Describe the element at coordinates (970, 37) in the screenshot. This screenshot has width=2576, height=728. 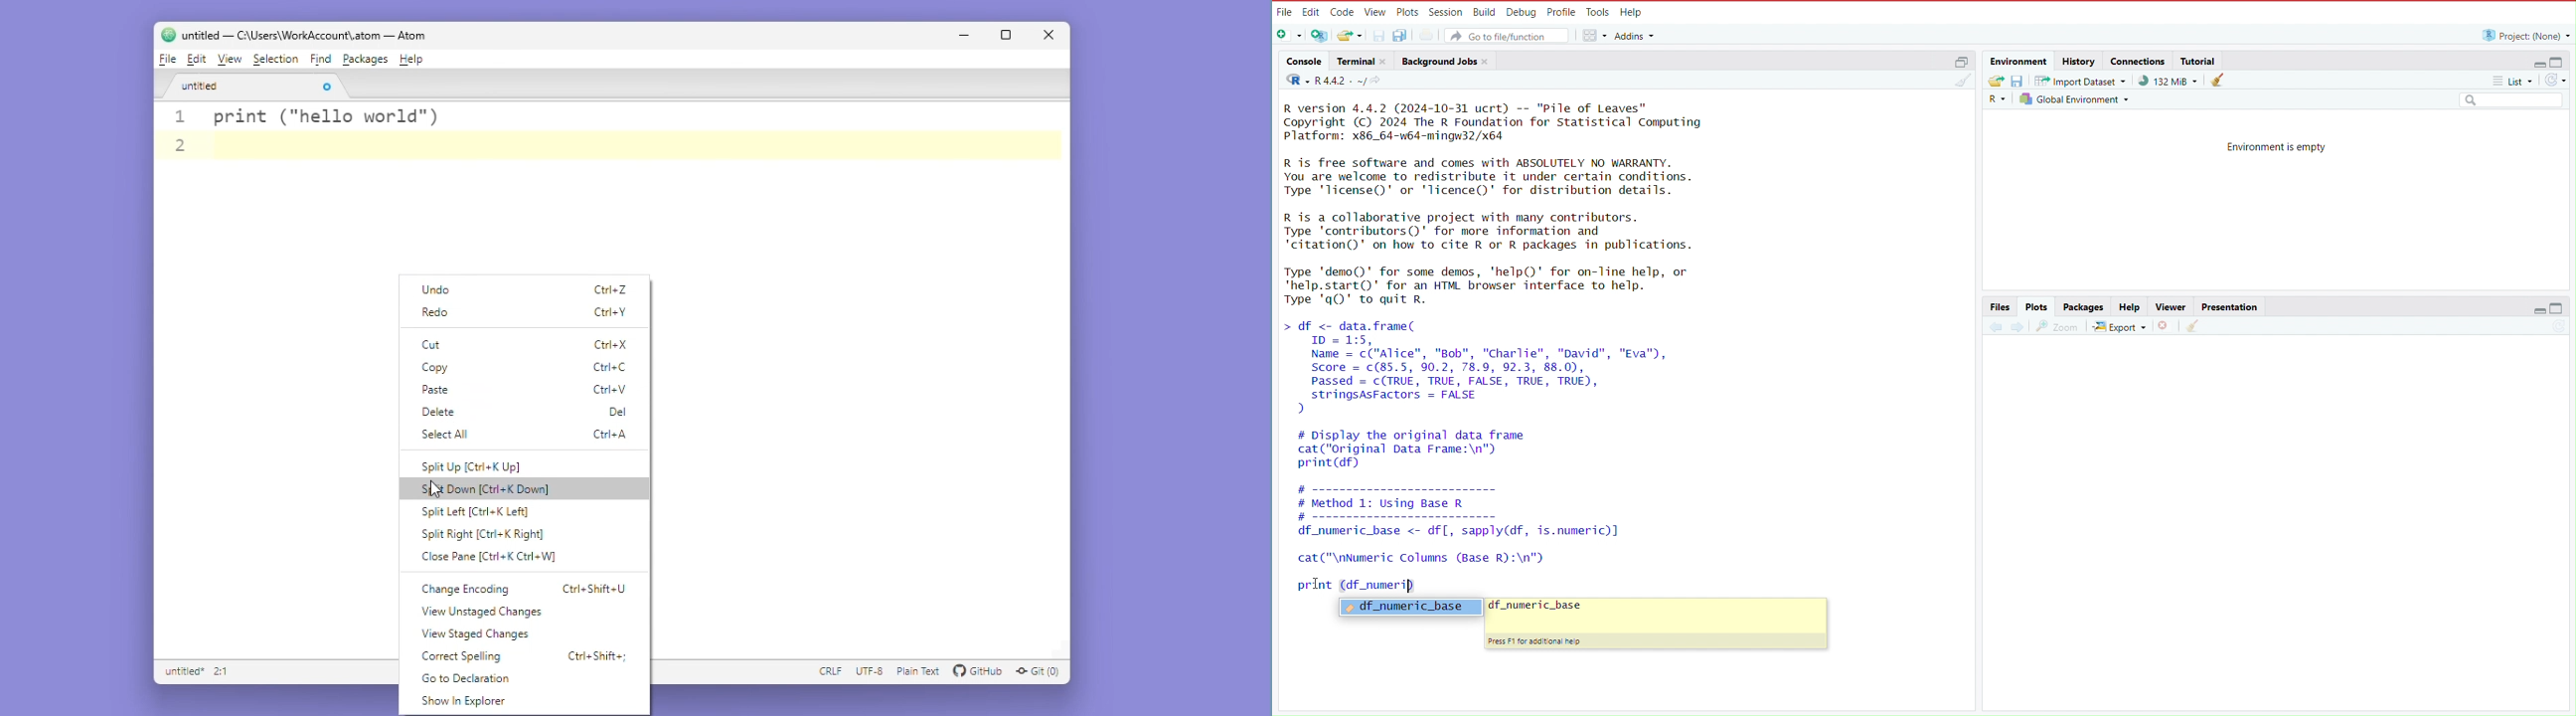
I see `Minimise` at that location.